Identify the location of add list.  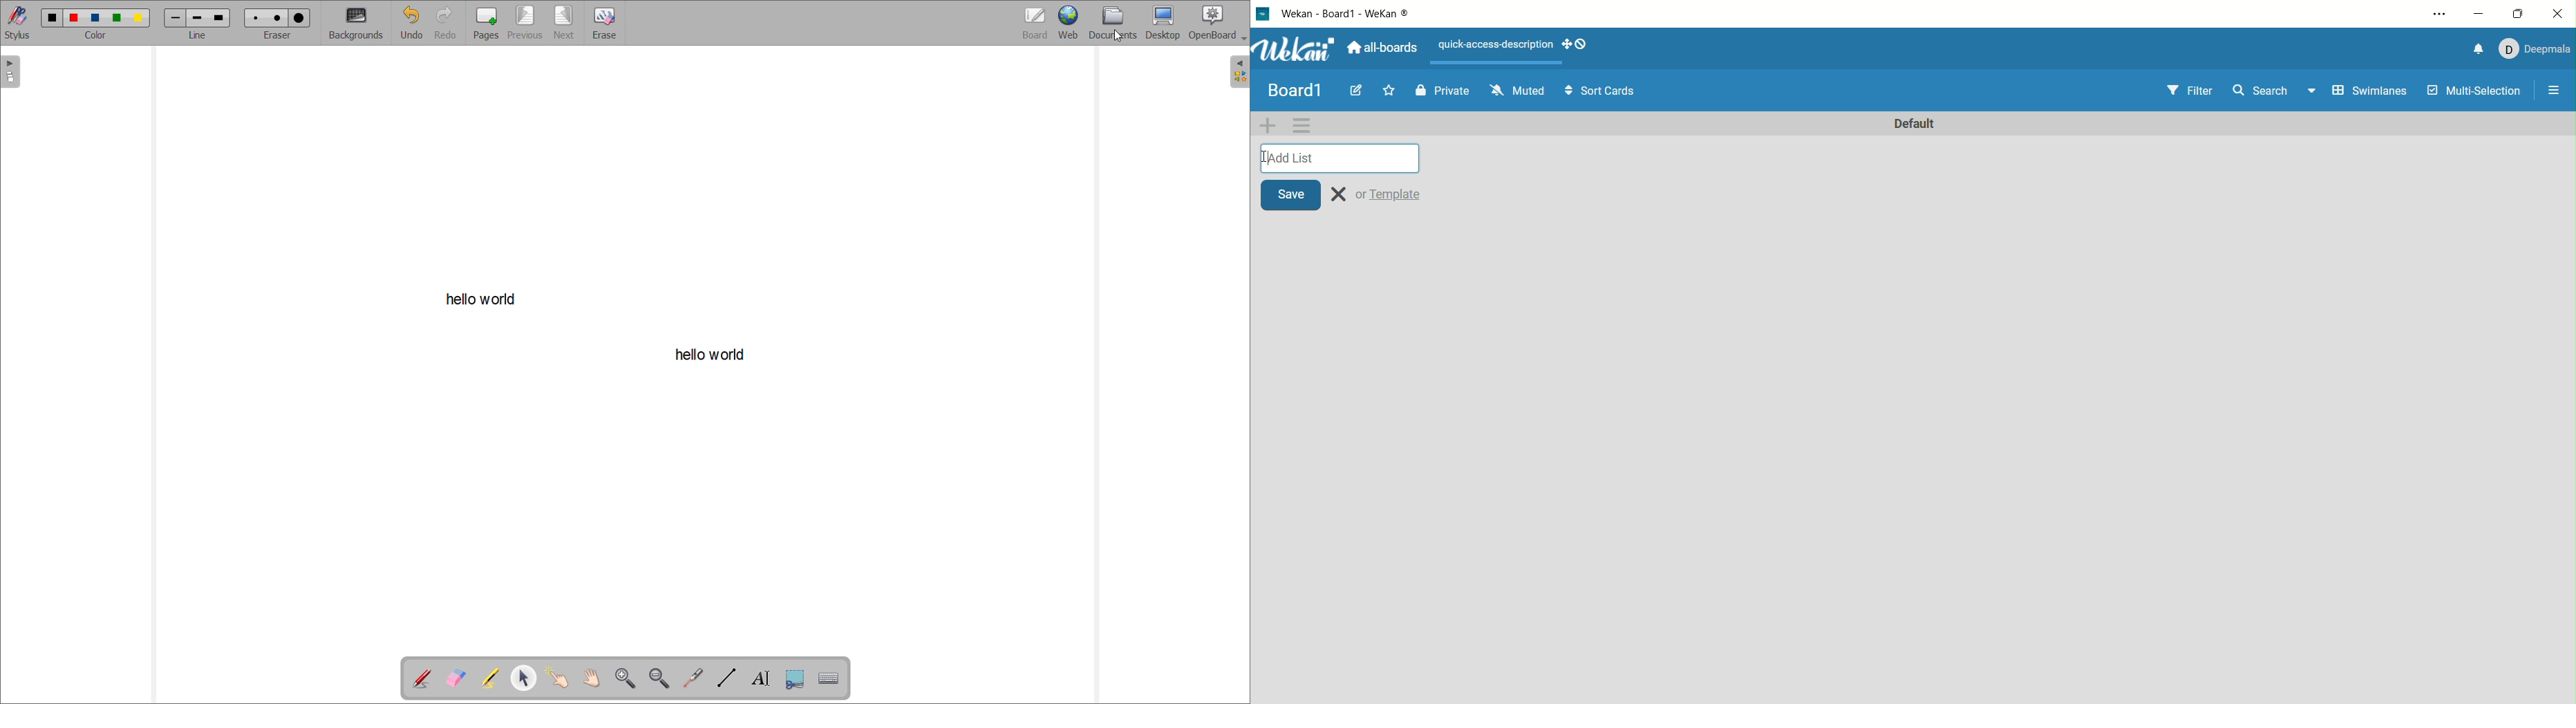
(1341, 158).